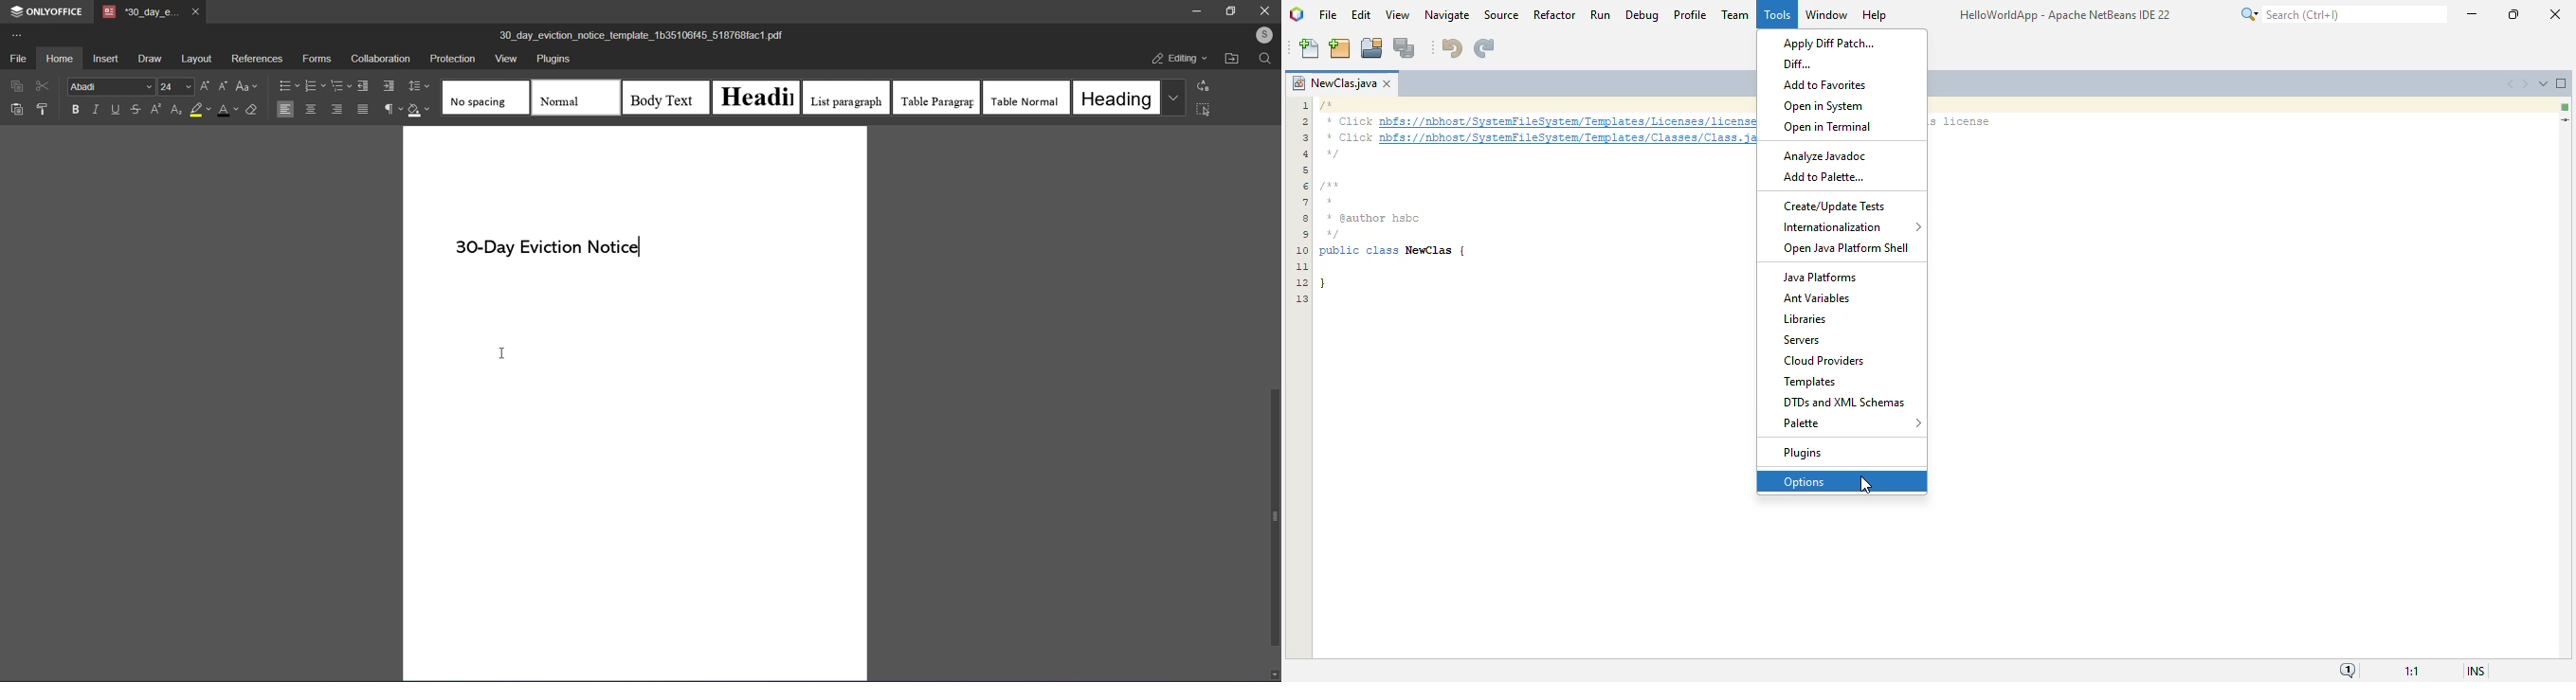  Describe the element at coordinates (140, 12) in the screenshot. I see `tab name` at that location.